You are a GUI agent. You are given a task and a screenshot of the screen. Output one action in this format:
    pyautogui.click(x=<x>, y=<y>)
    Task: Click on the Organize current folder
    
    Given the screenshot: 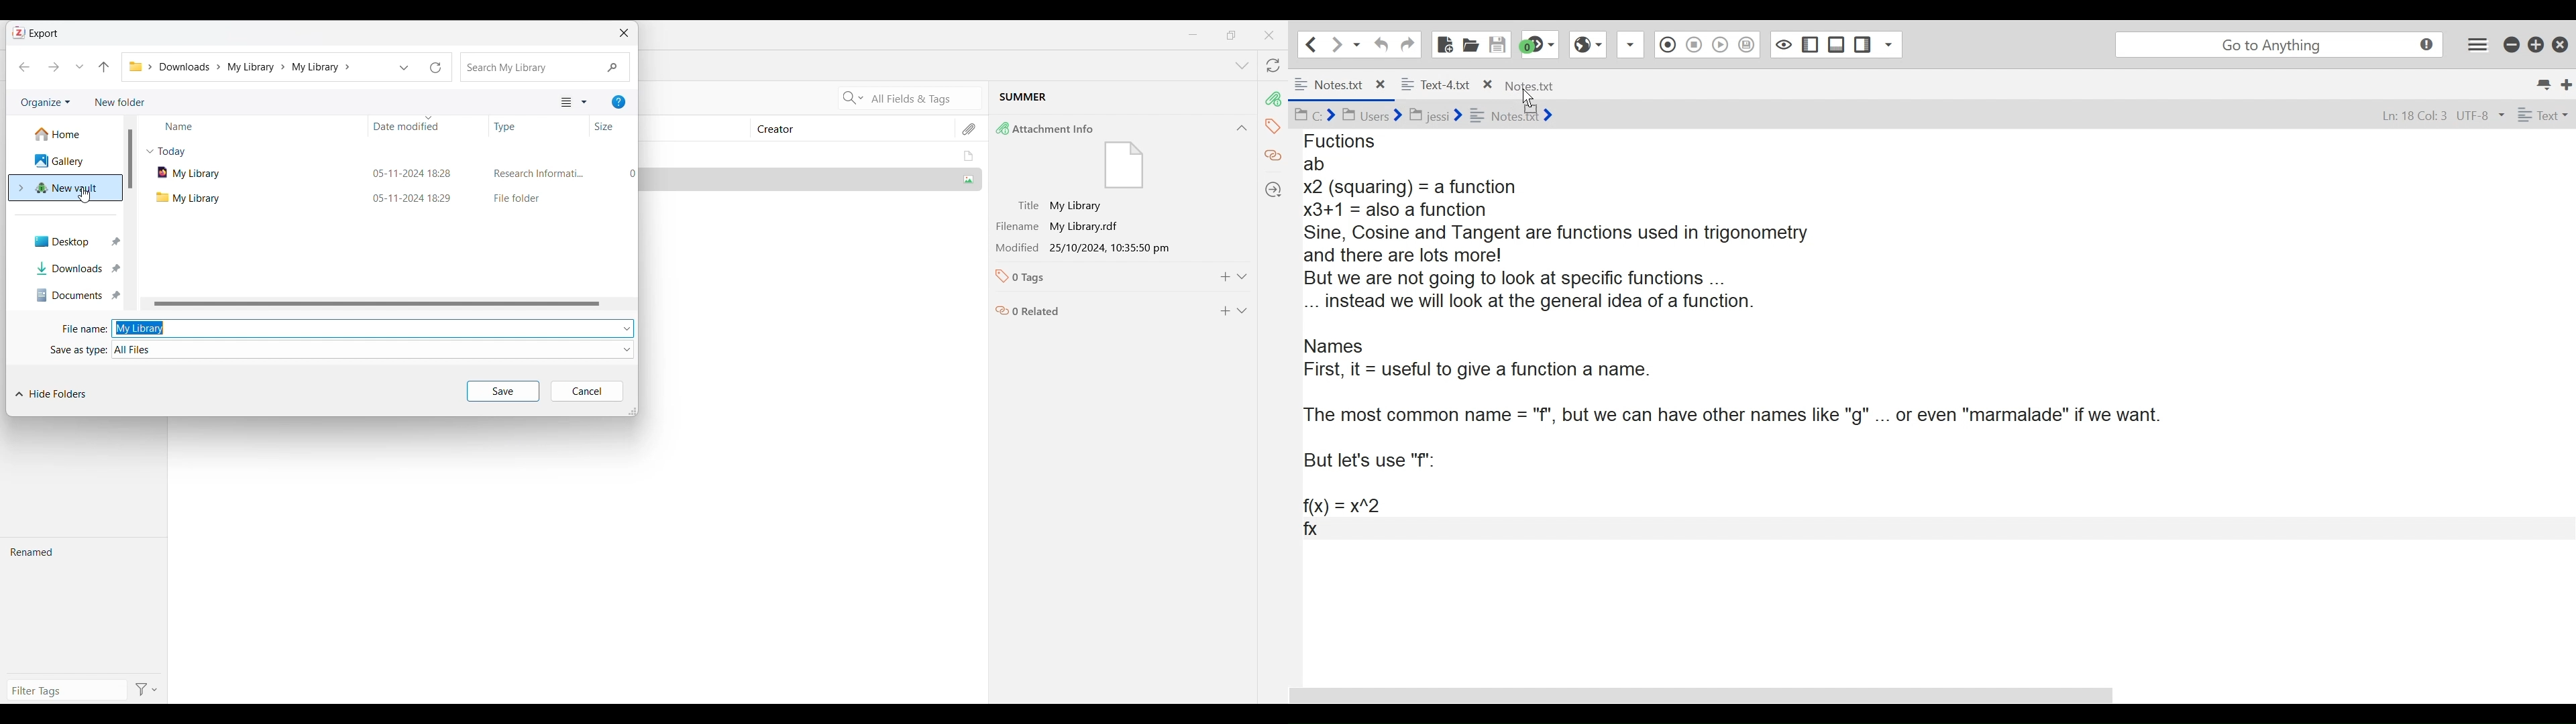 What is the action you would take?
    pyautogui.click(x=45, y=103)
    